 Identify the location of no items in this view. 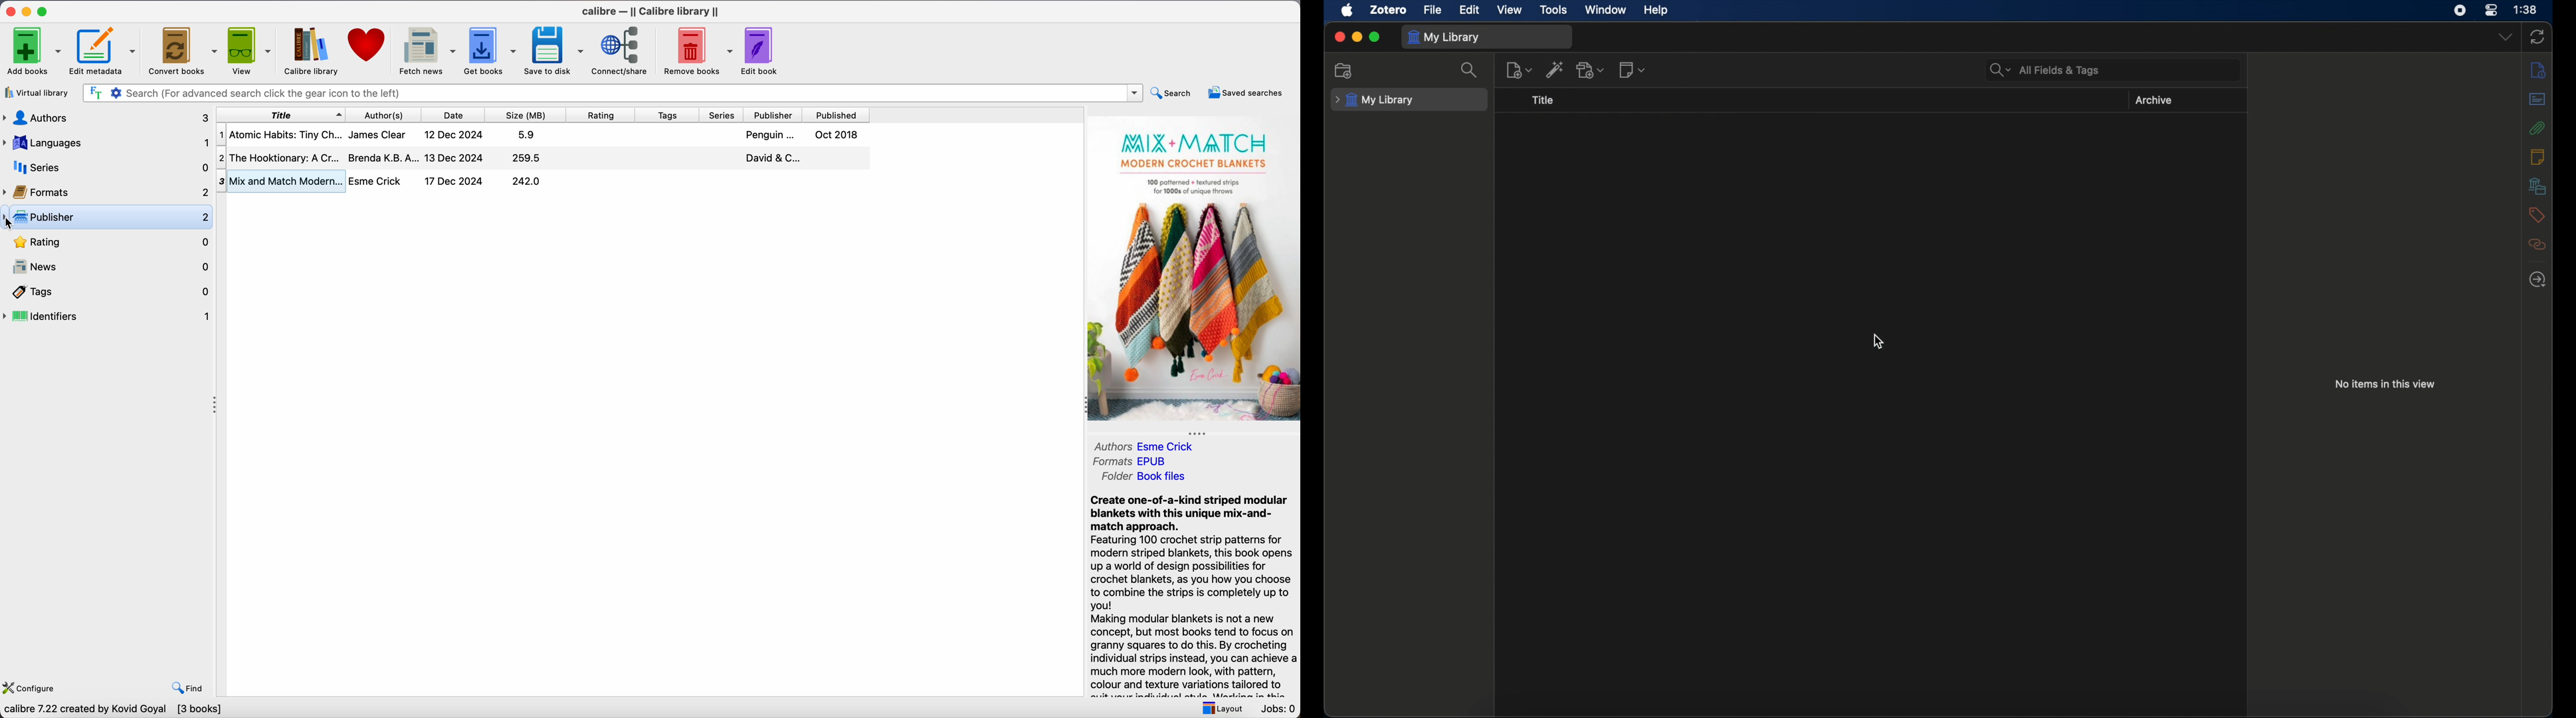
(2385, 384).